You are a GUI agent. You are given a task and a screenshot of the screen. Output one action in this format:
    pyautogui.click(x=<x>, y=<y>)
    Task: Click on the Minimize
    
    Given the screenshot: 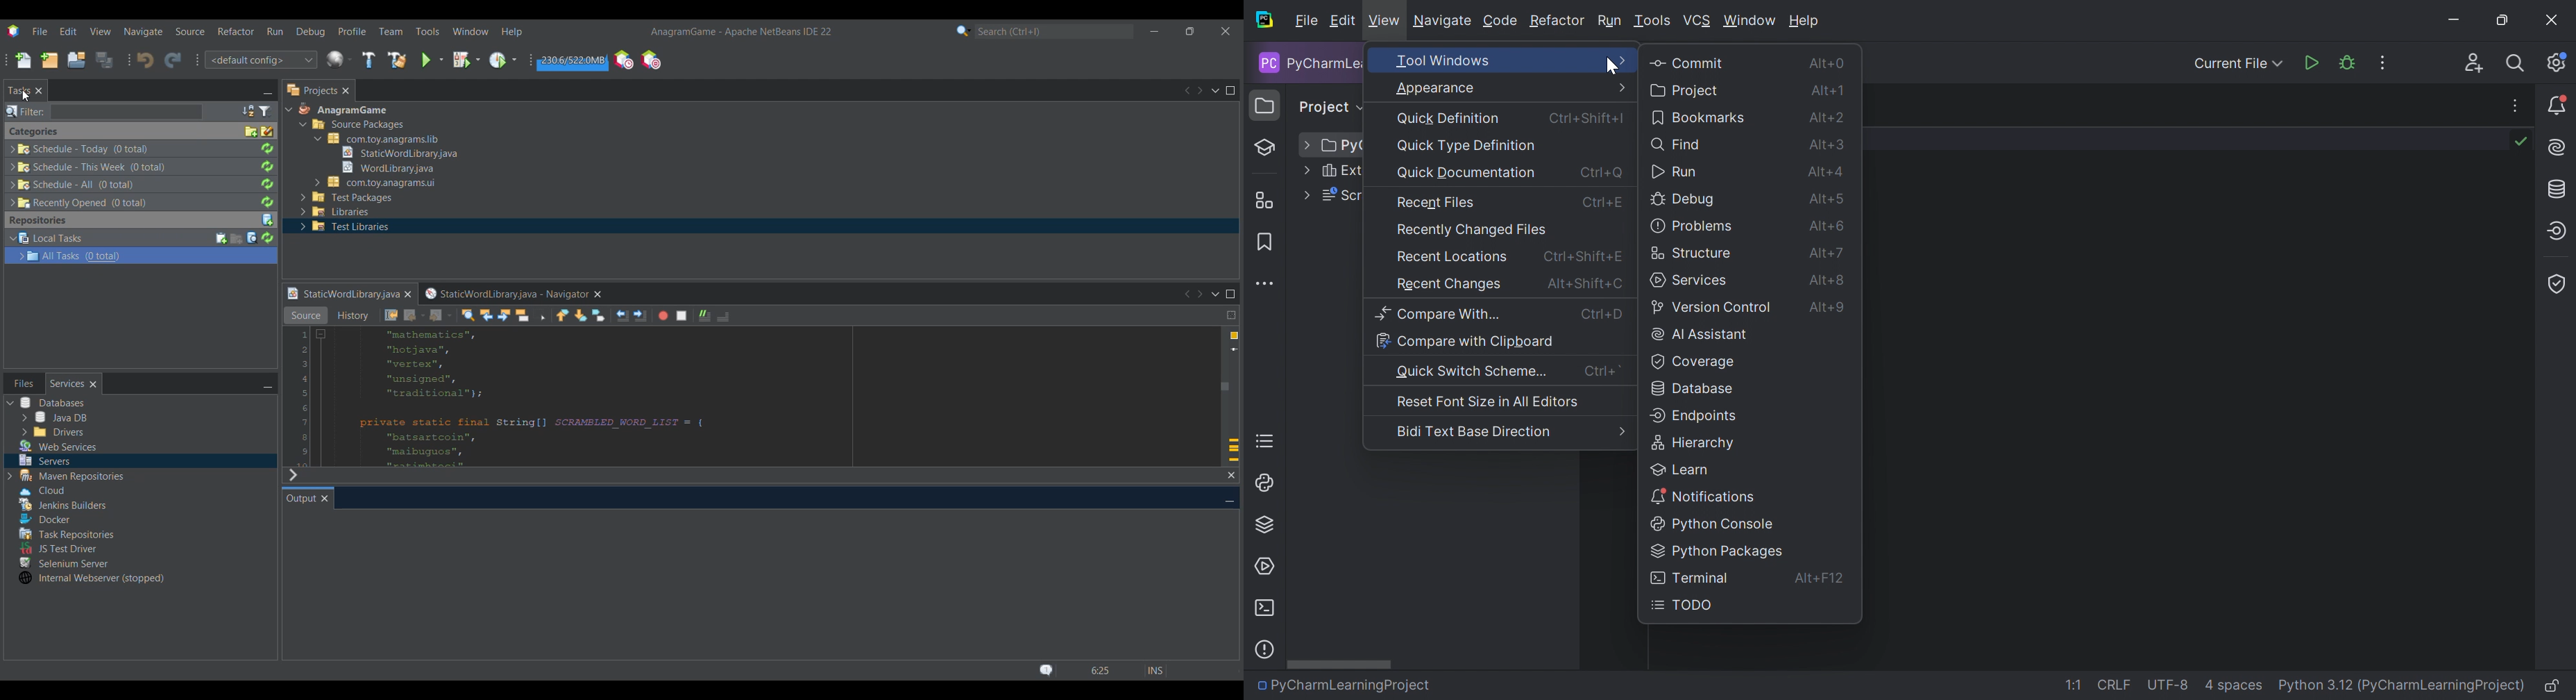 What is the action you would take?
    pyautogui.click(x=268, y=384)
    